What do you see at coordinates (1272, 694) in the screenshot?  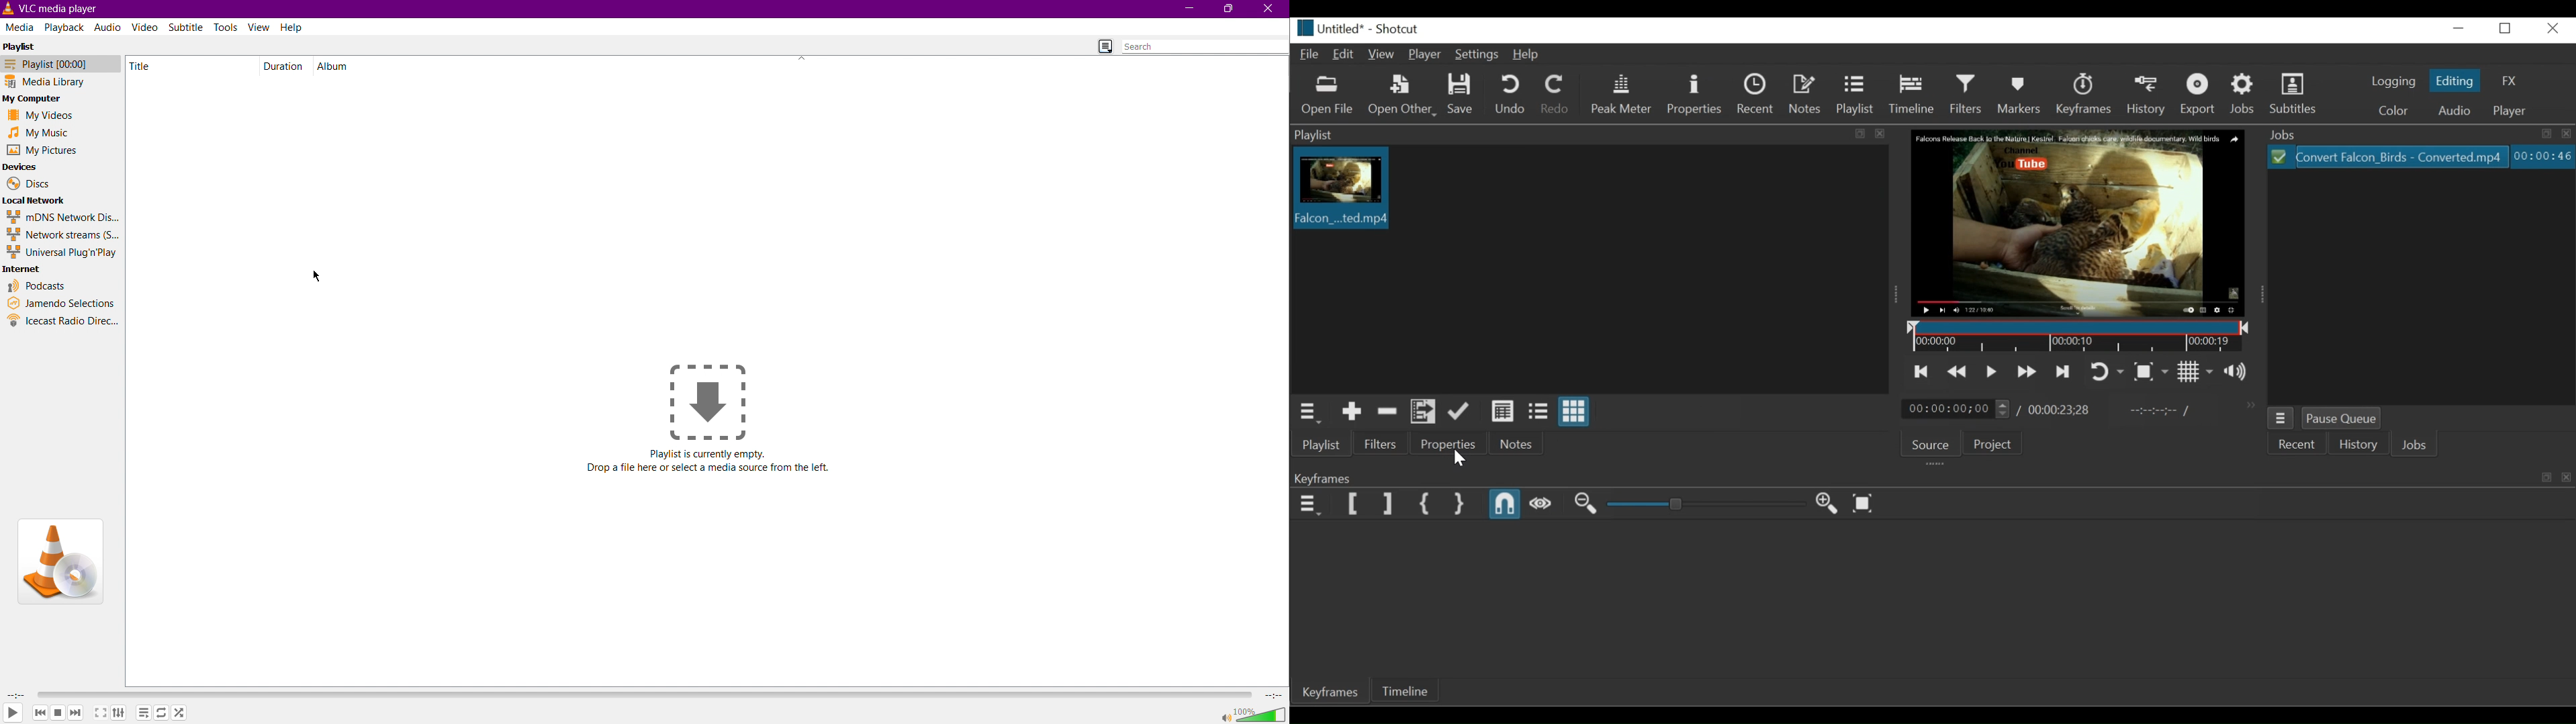 I see `--:--` at bounding box center [1272, 694].